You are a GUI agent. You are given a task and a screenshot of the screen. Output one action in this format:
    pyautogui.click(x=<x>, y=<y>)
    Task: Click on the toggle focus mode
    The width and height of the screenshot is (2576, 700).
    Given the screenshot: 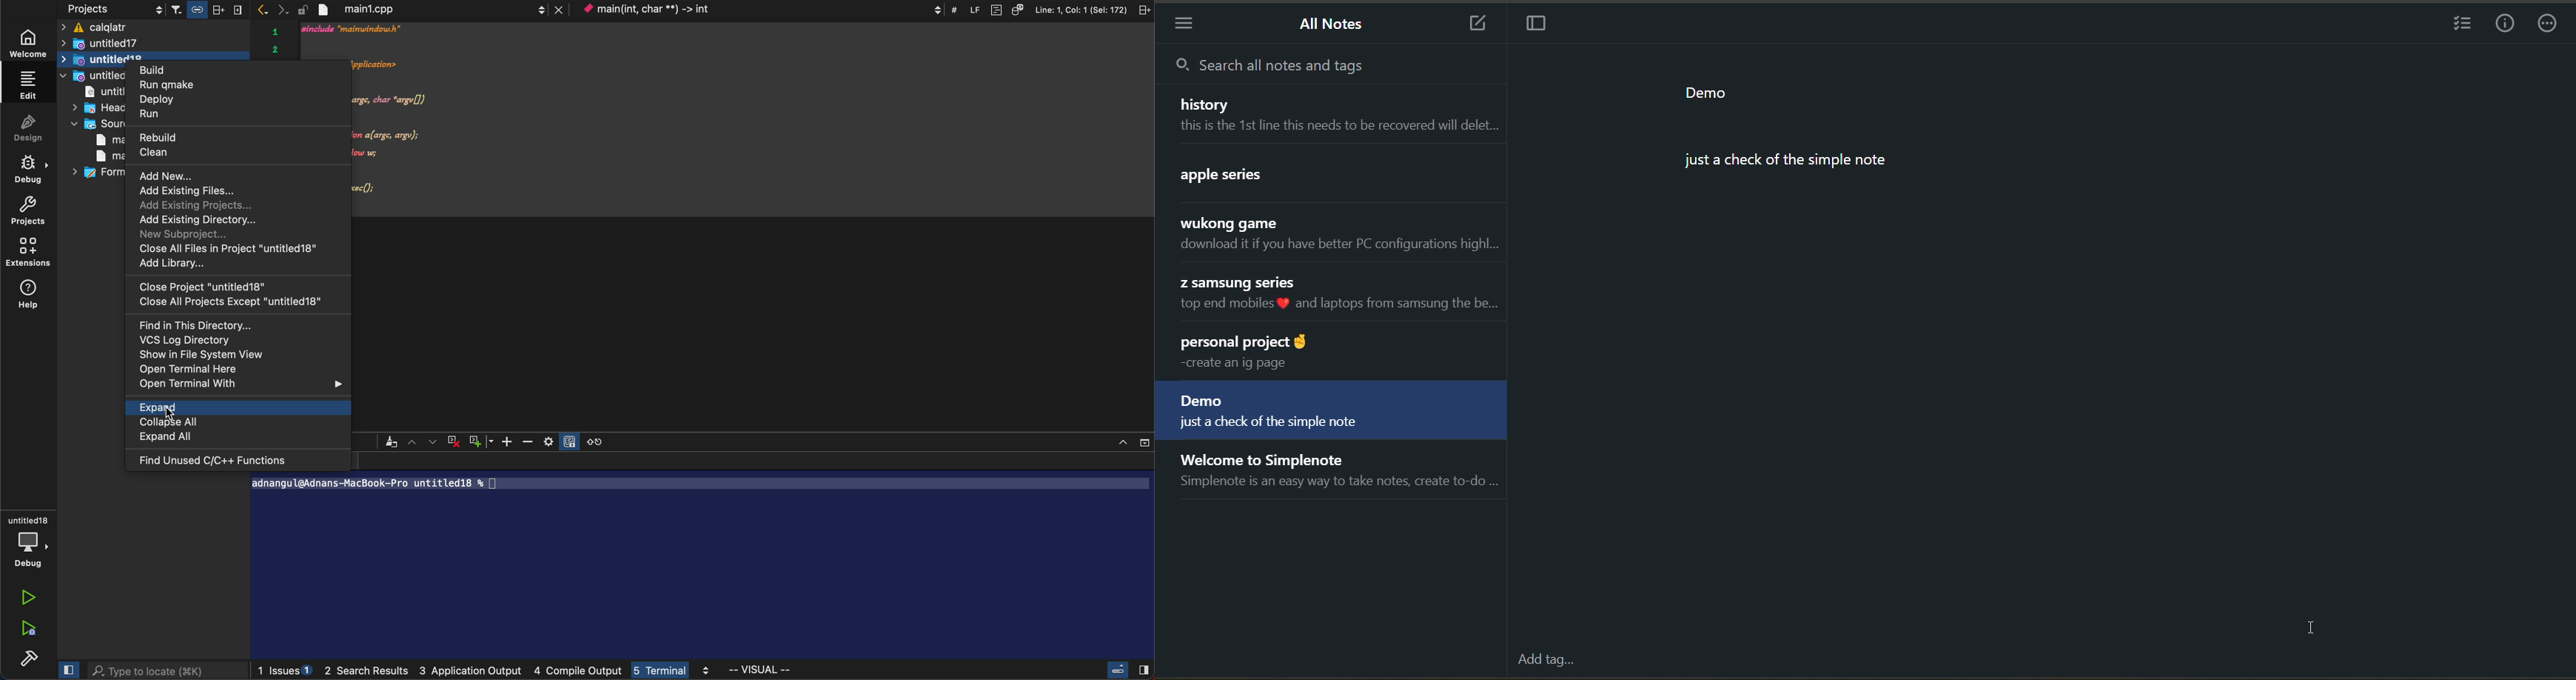 What is the action you would take?
    pyautogui.click(x=1534, y=25)
    